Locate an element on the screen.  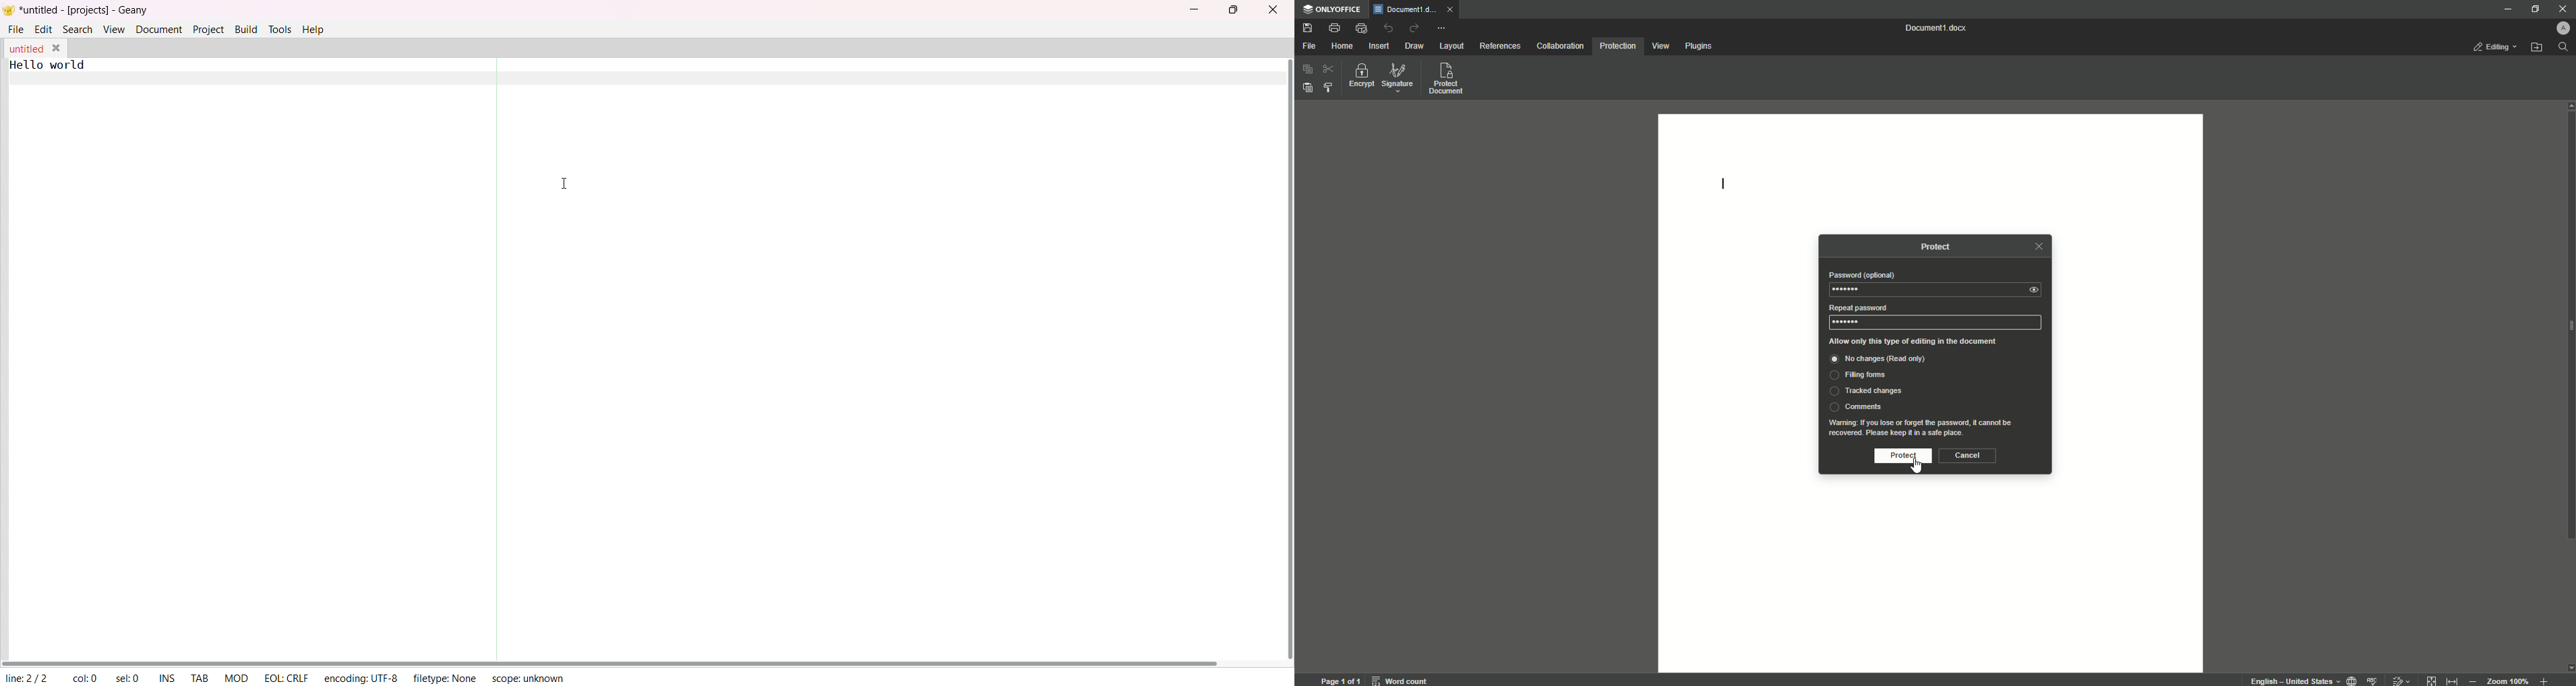
Tab 1 is located at coordinates (1406, 10).